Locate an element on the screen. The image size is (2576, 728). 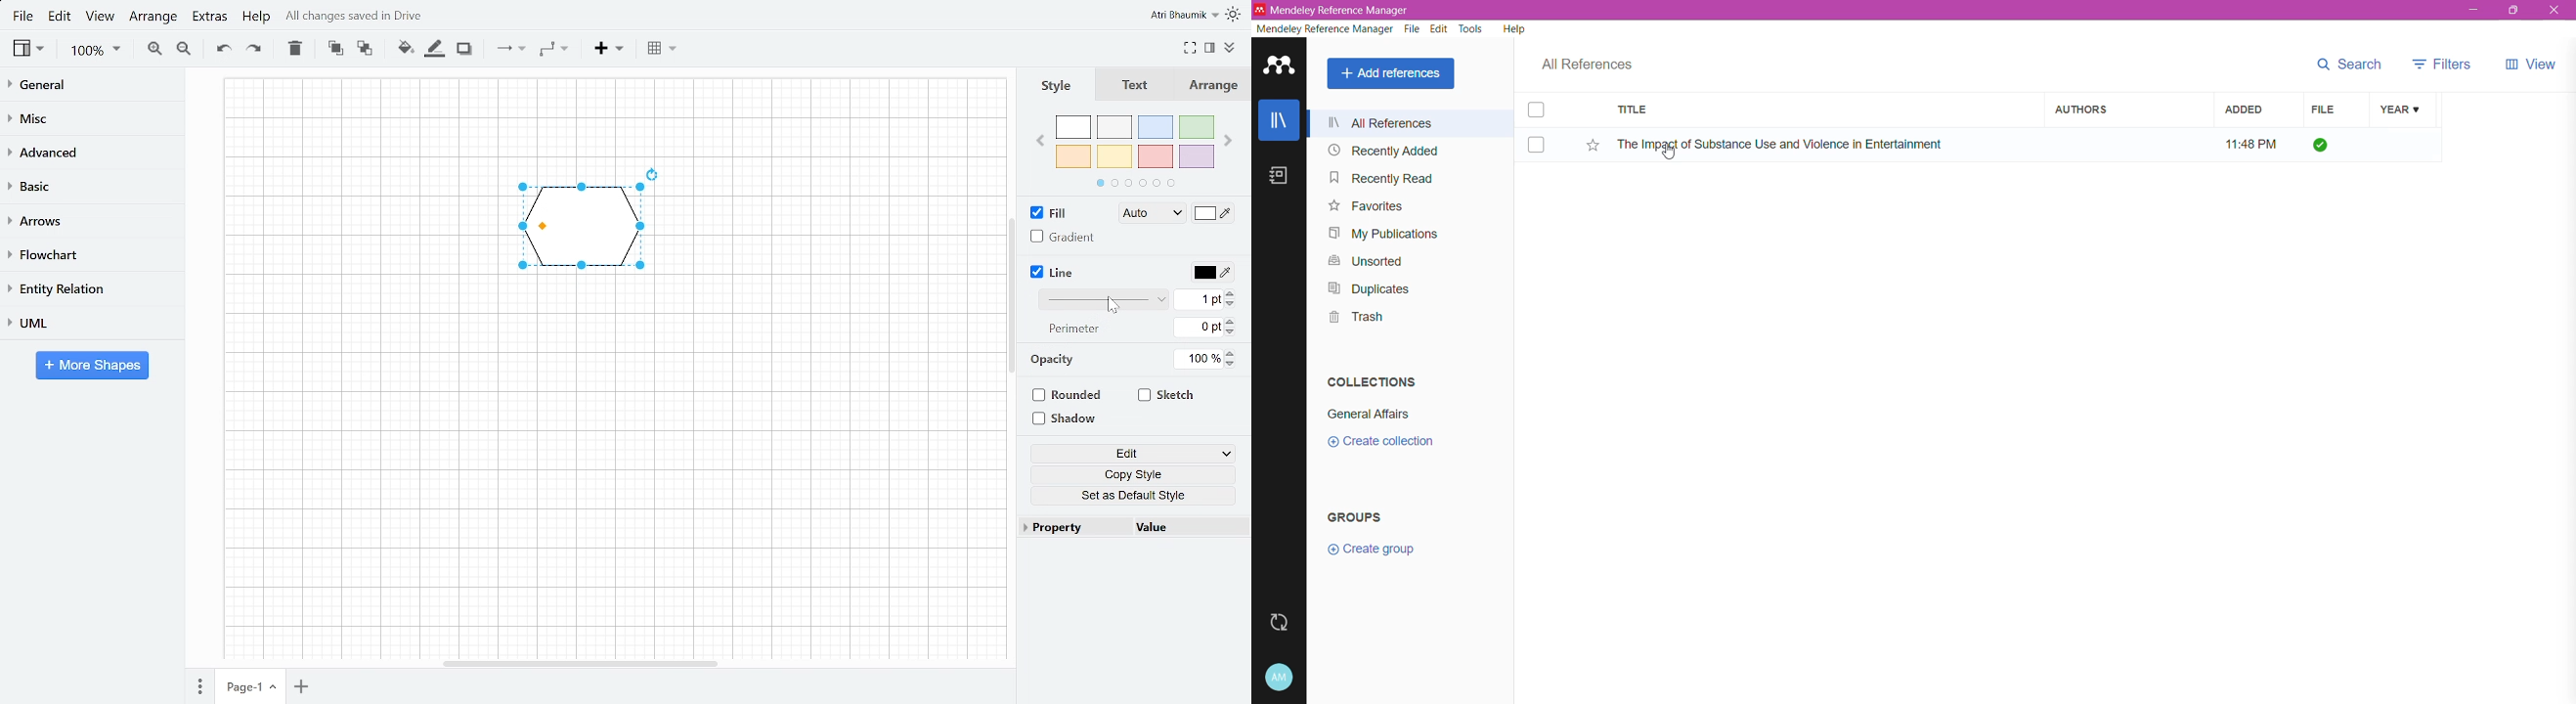
 Entity relation is located at coordinates (87, 288).